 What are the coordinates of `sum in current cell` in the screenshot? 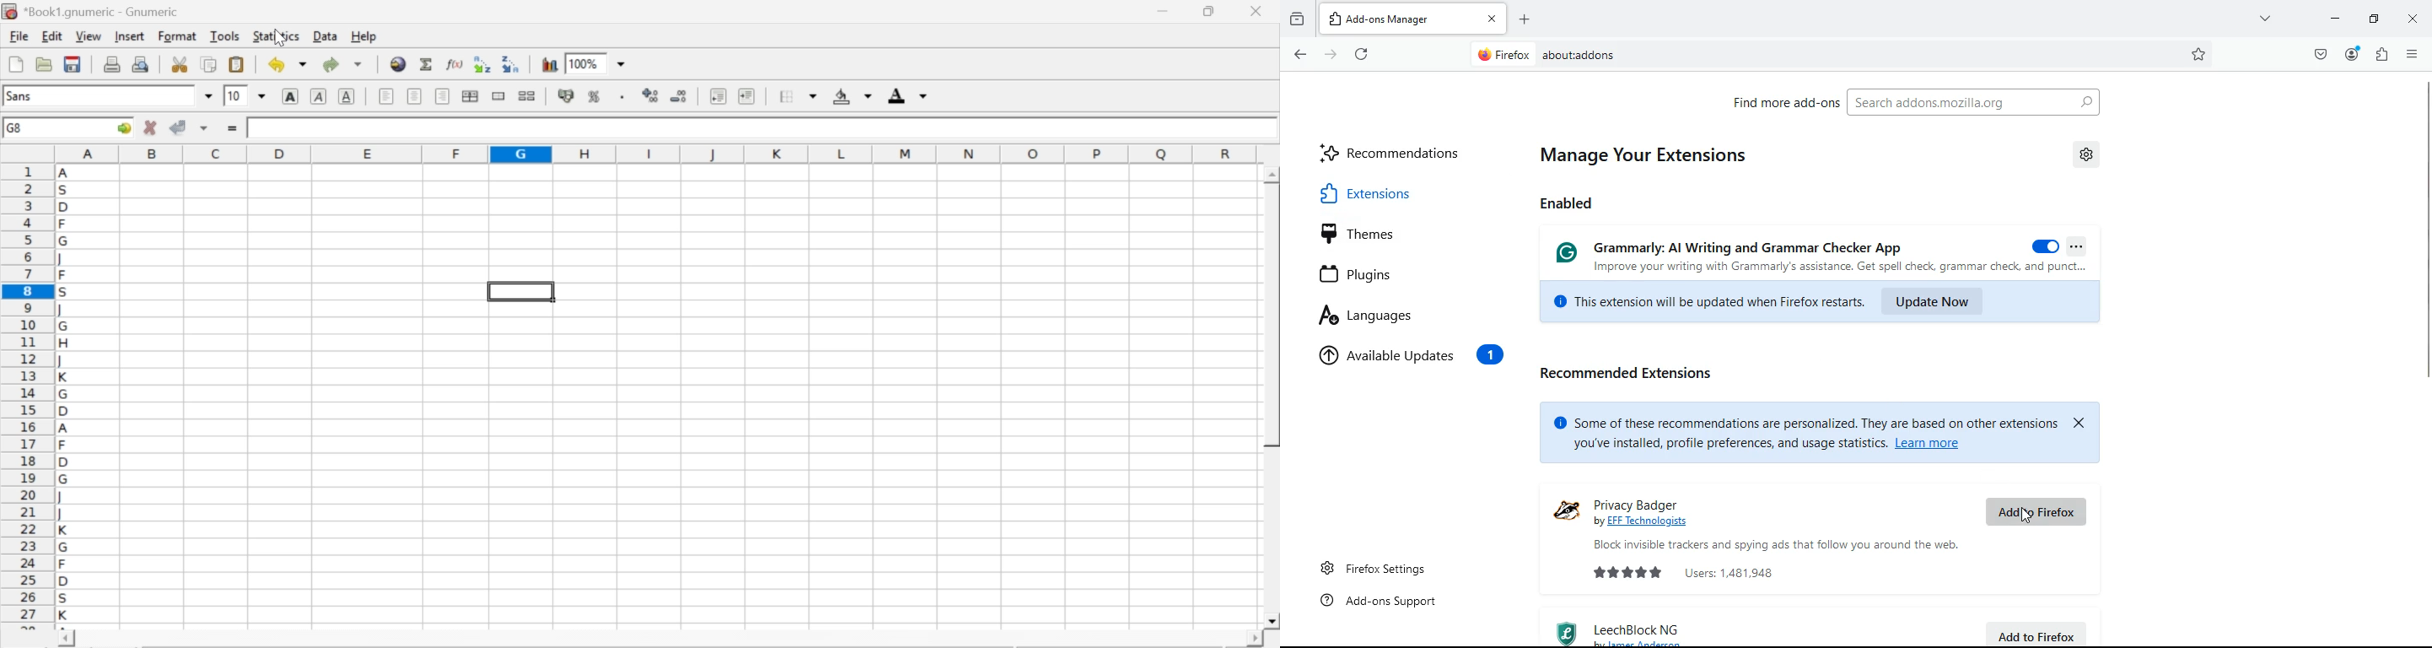 It's located at (427, 63).